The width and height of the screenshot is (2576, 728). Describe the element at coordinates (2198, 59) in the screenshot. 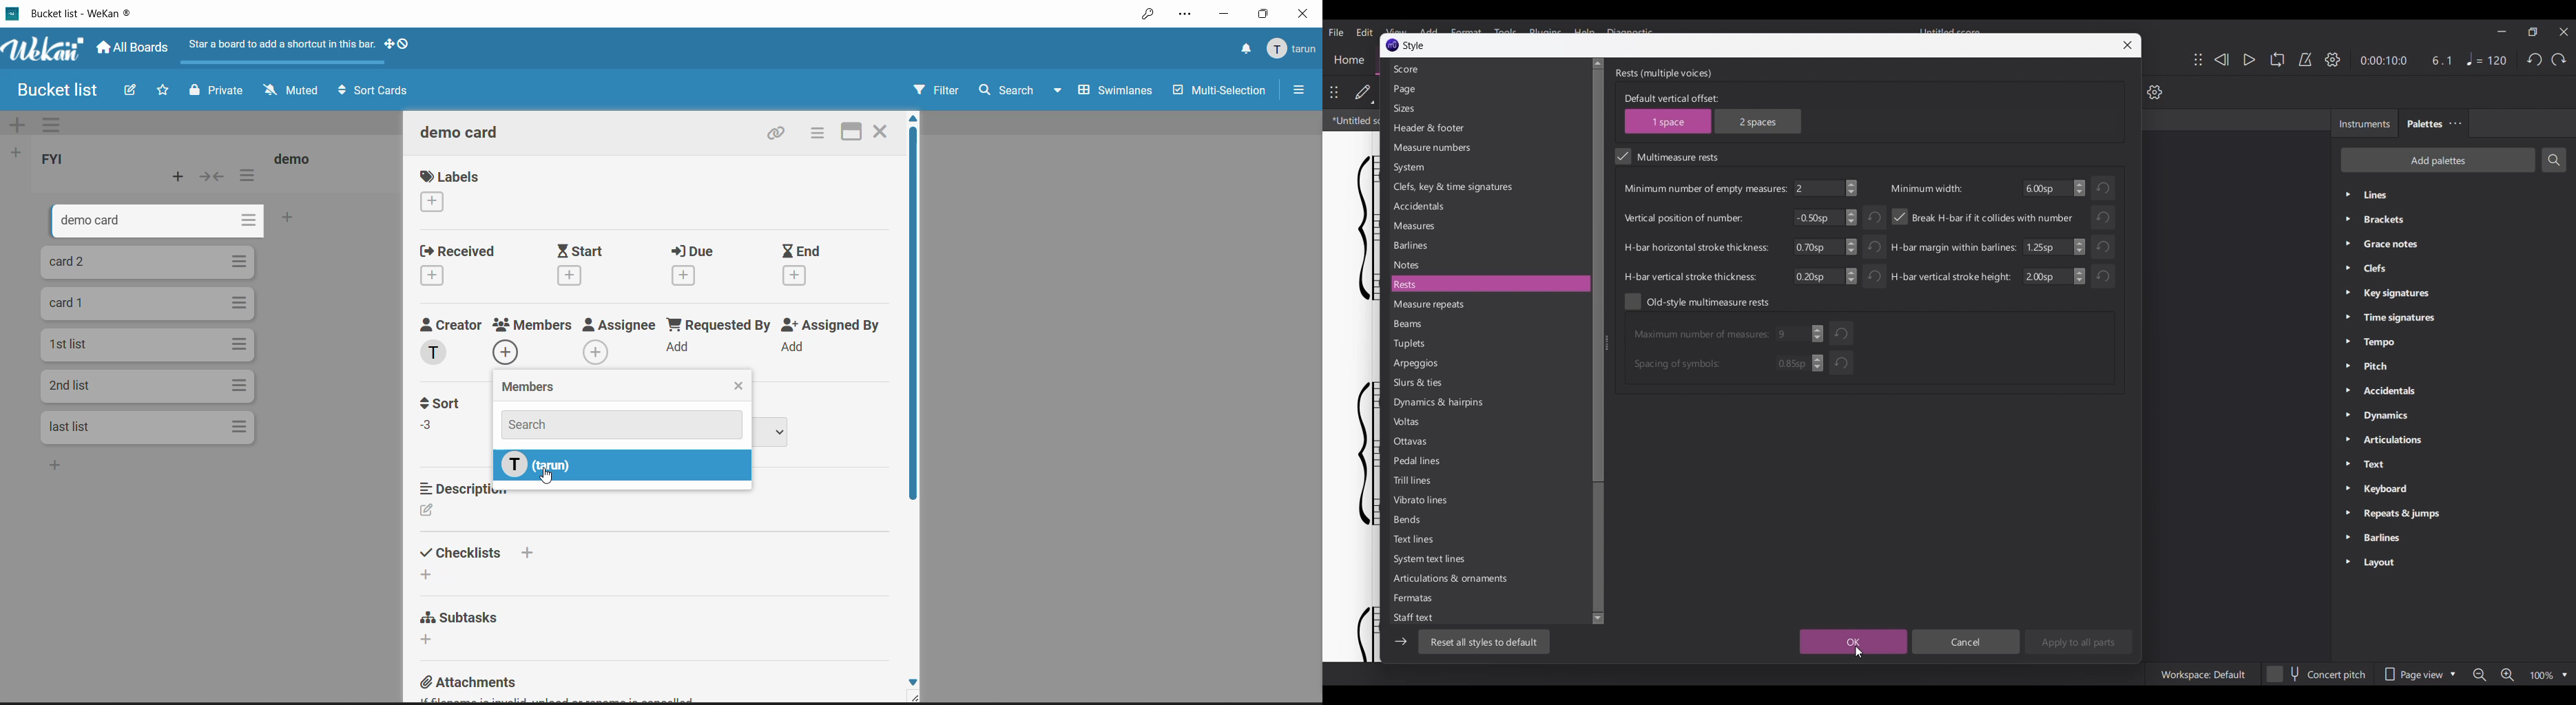

I see `Change position of toolbar attached` at that location.